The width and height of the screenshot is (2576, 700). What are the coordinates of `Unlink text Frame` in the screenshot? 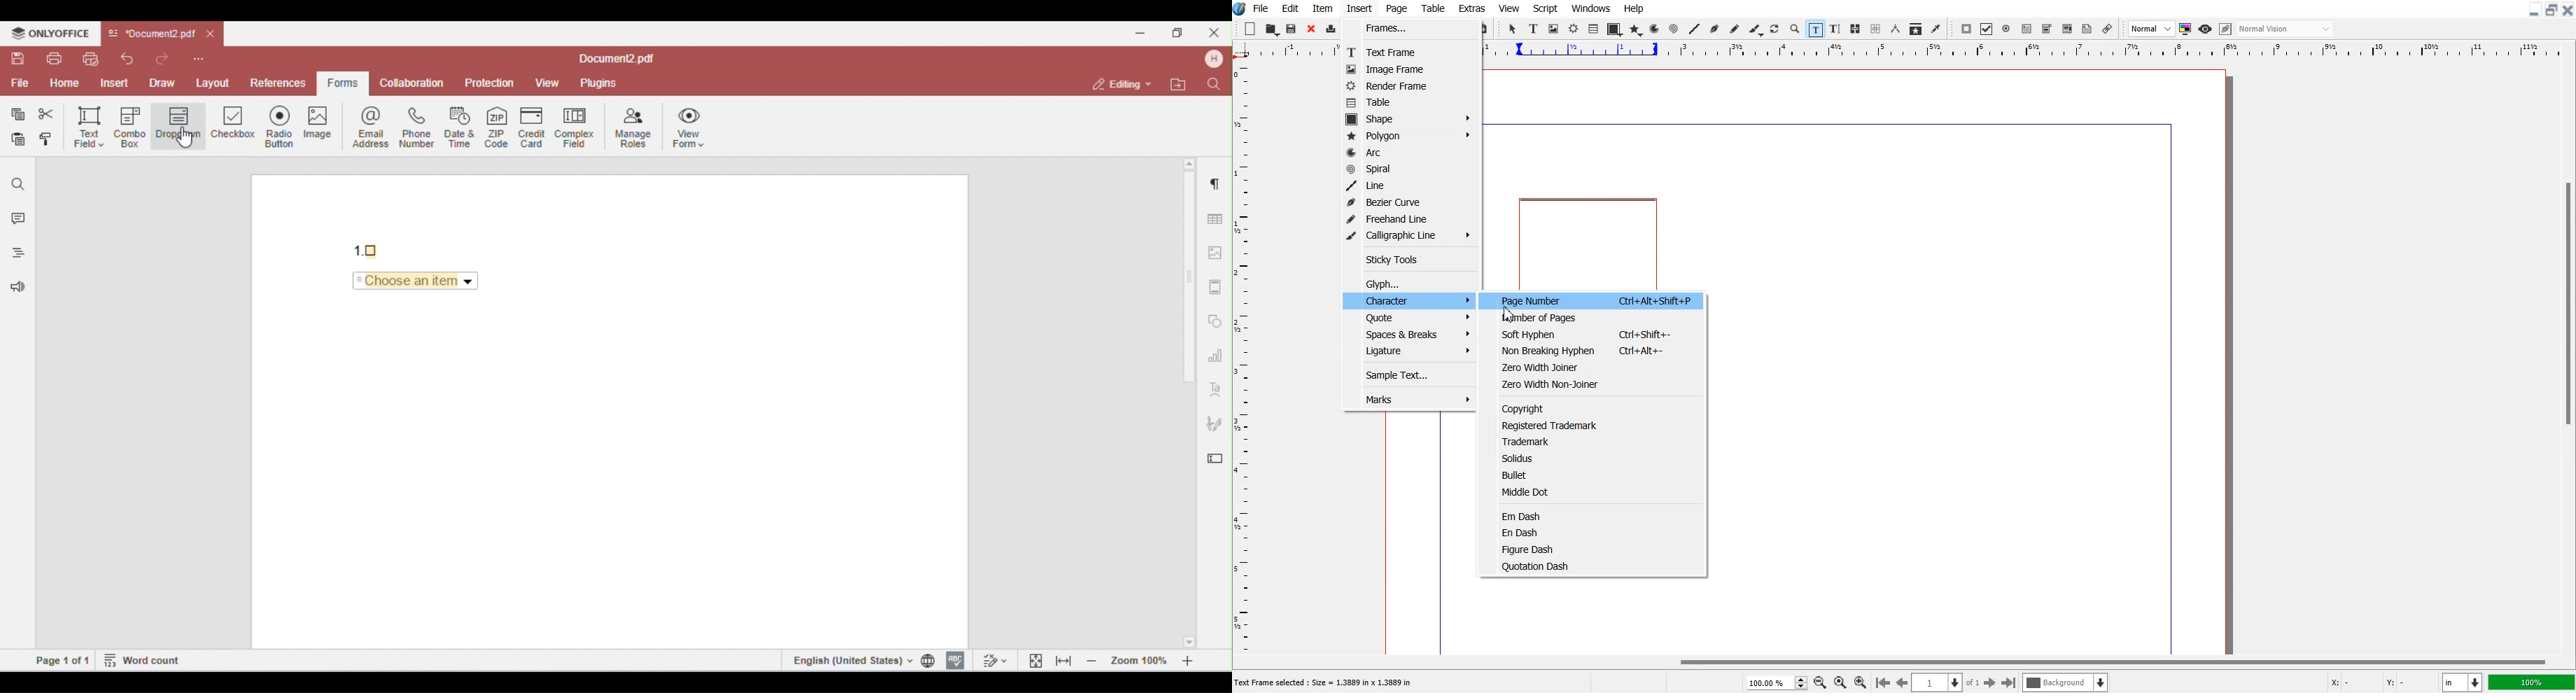 It's located at (1876, 29).